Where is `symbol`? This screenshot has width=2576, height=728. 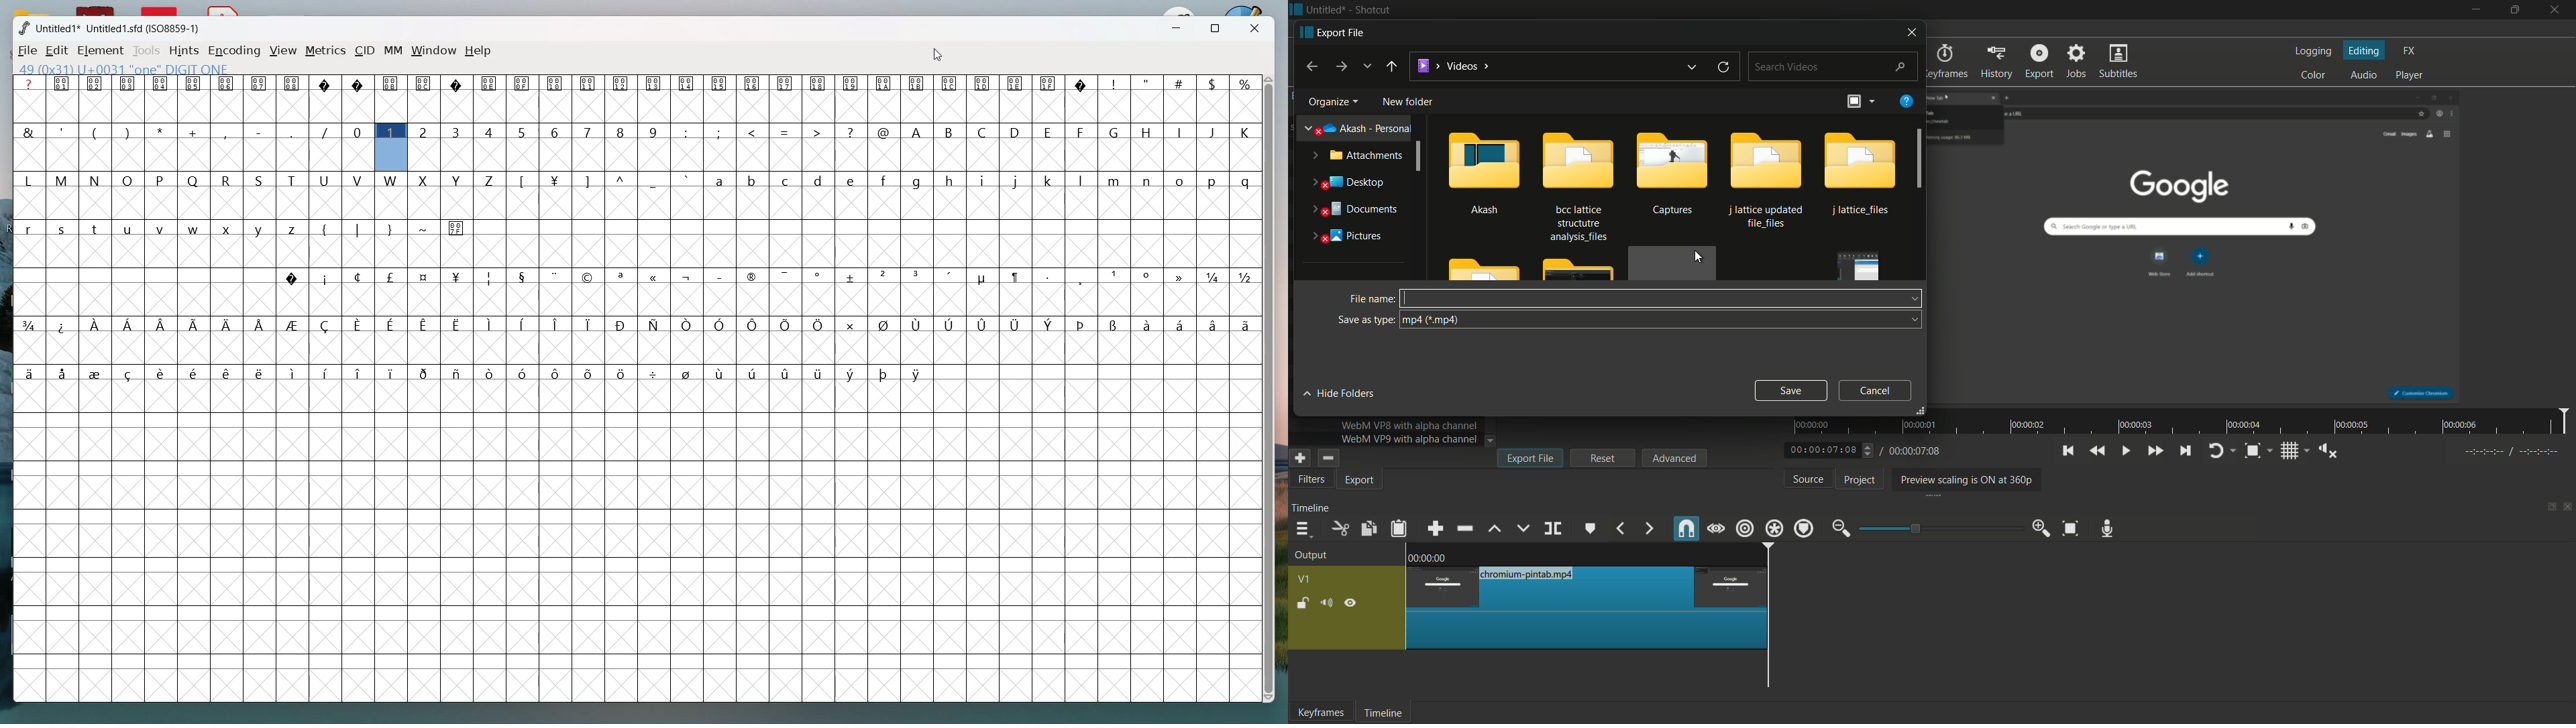 symbol is located at coordinates (784, 84).